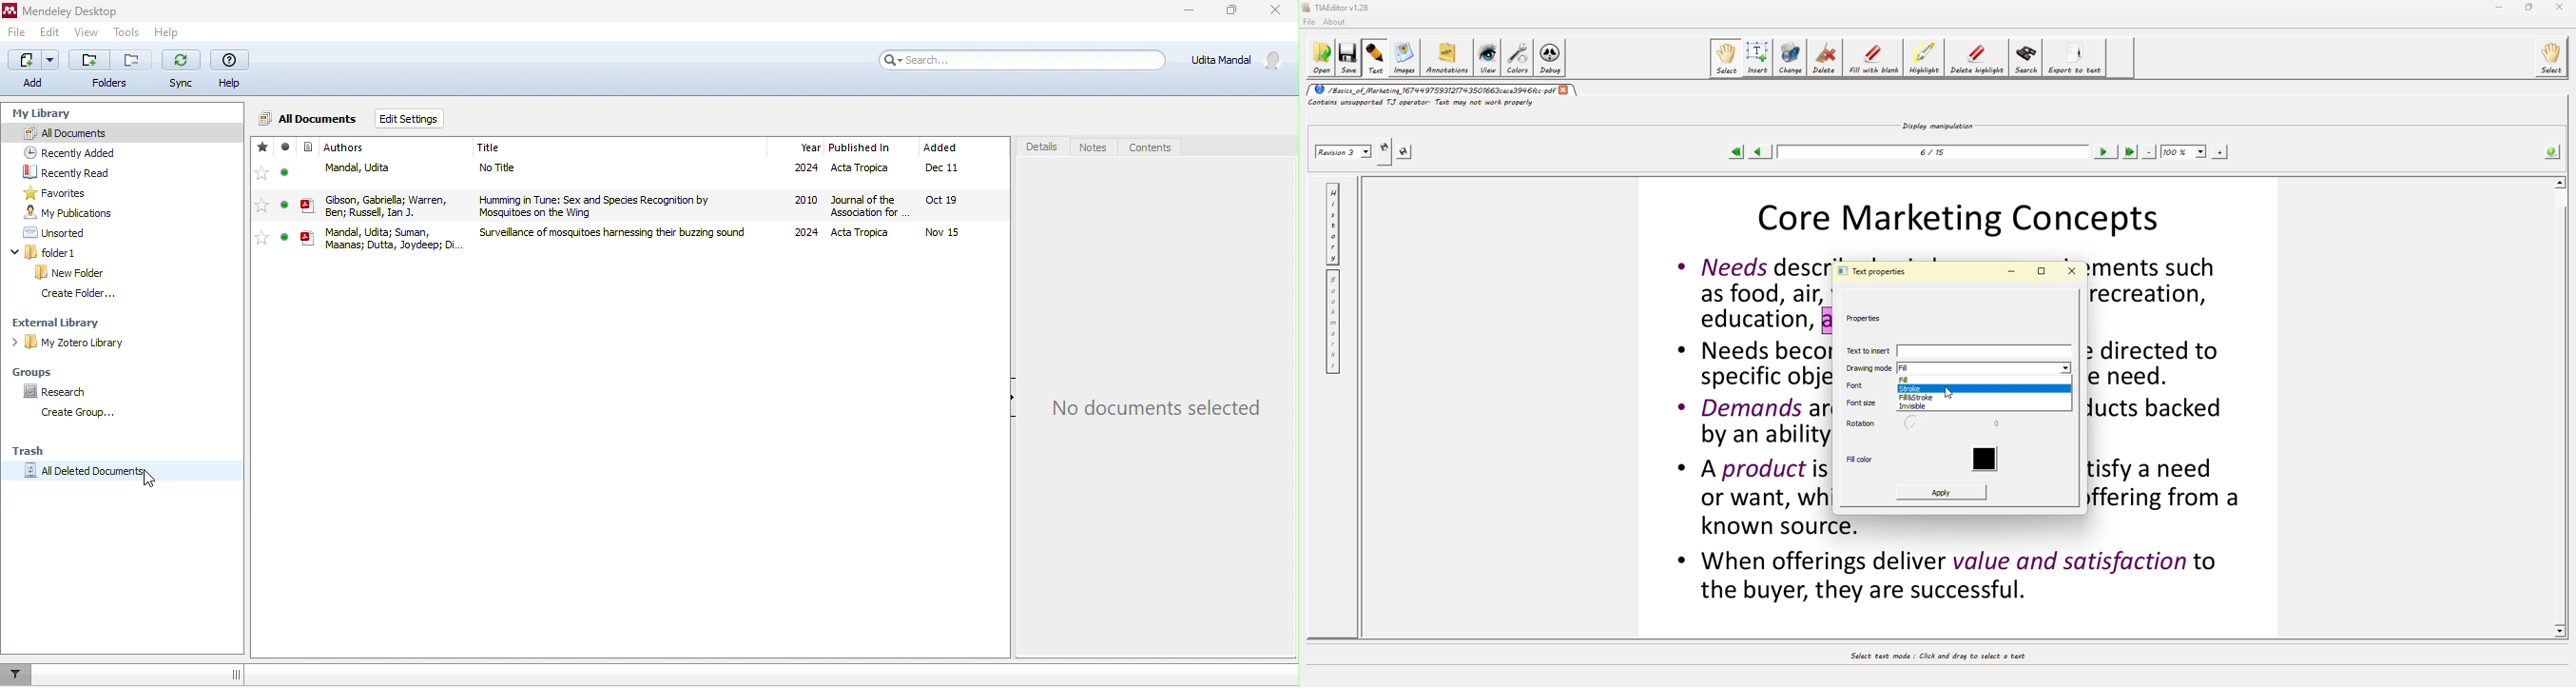  Describe the element at coordinates (230, 69) in the screenshot. I see `help` at that location.